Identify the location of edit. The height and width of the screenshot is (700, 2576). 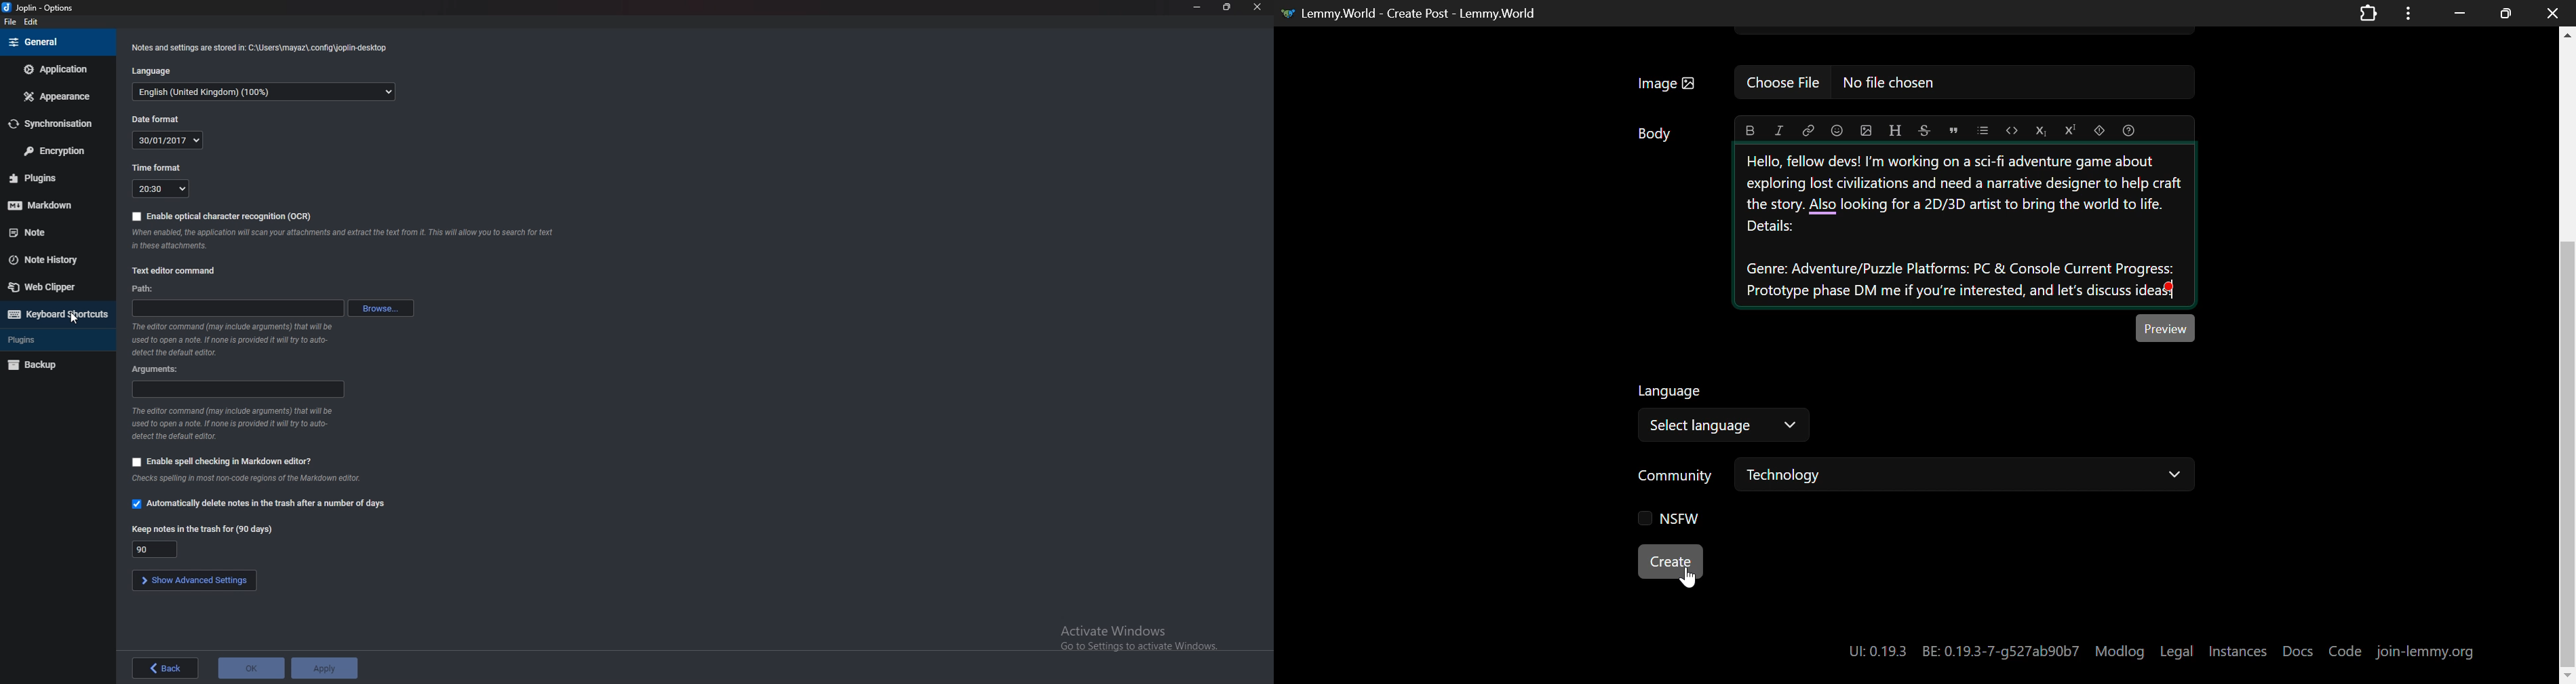
(29, 21).